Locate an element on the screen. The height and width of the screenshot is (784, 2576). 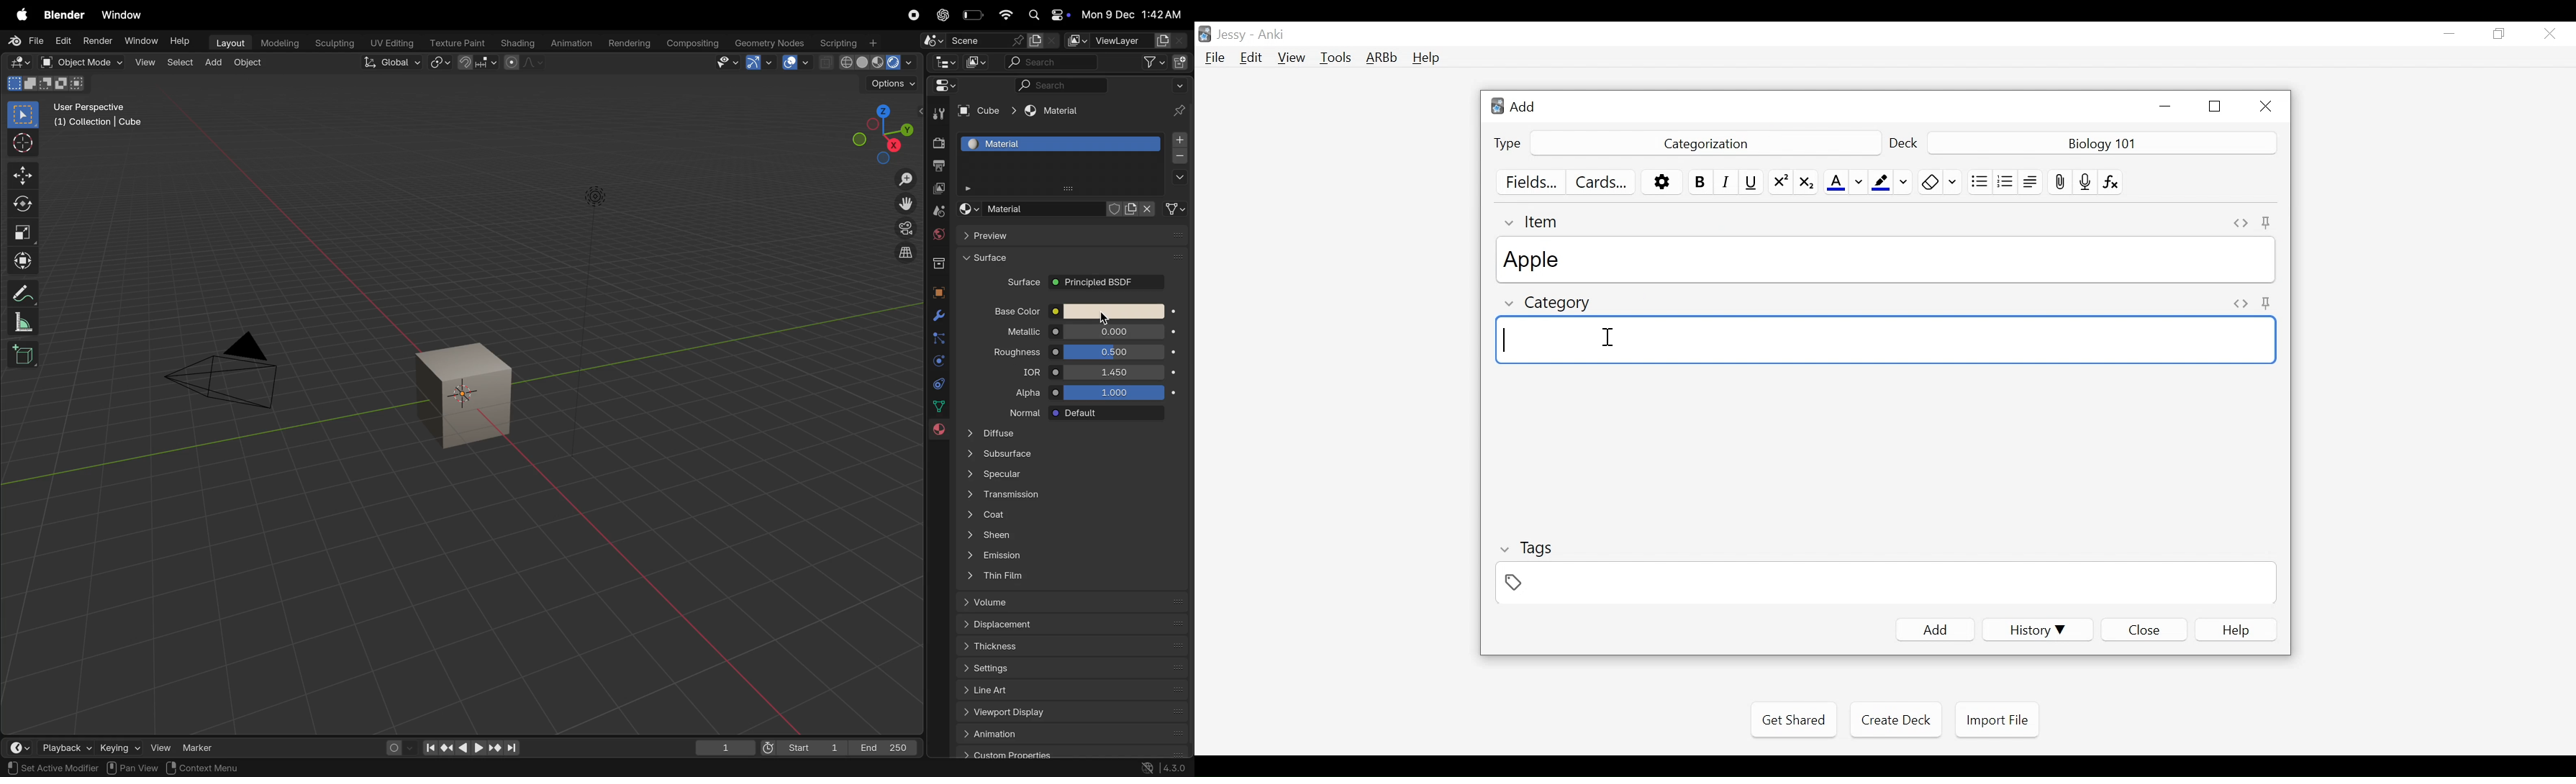
Ordered List is located at coordinates (2005, 183).